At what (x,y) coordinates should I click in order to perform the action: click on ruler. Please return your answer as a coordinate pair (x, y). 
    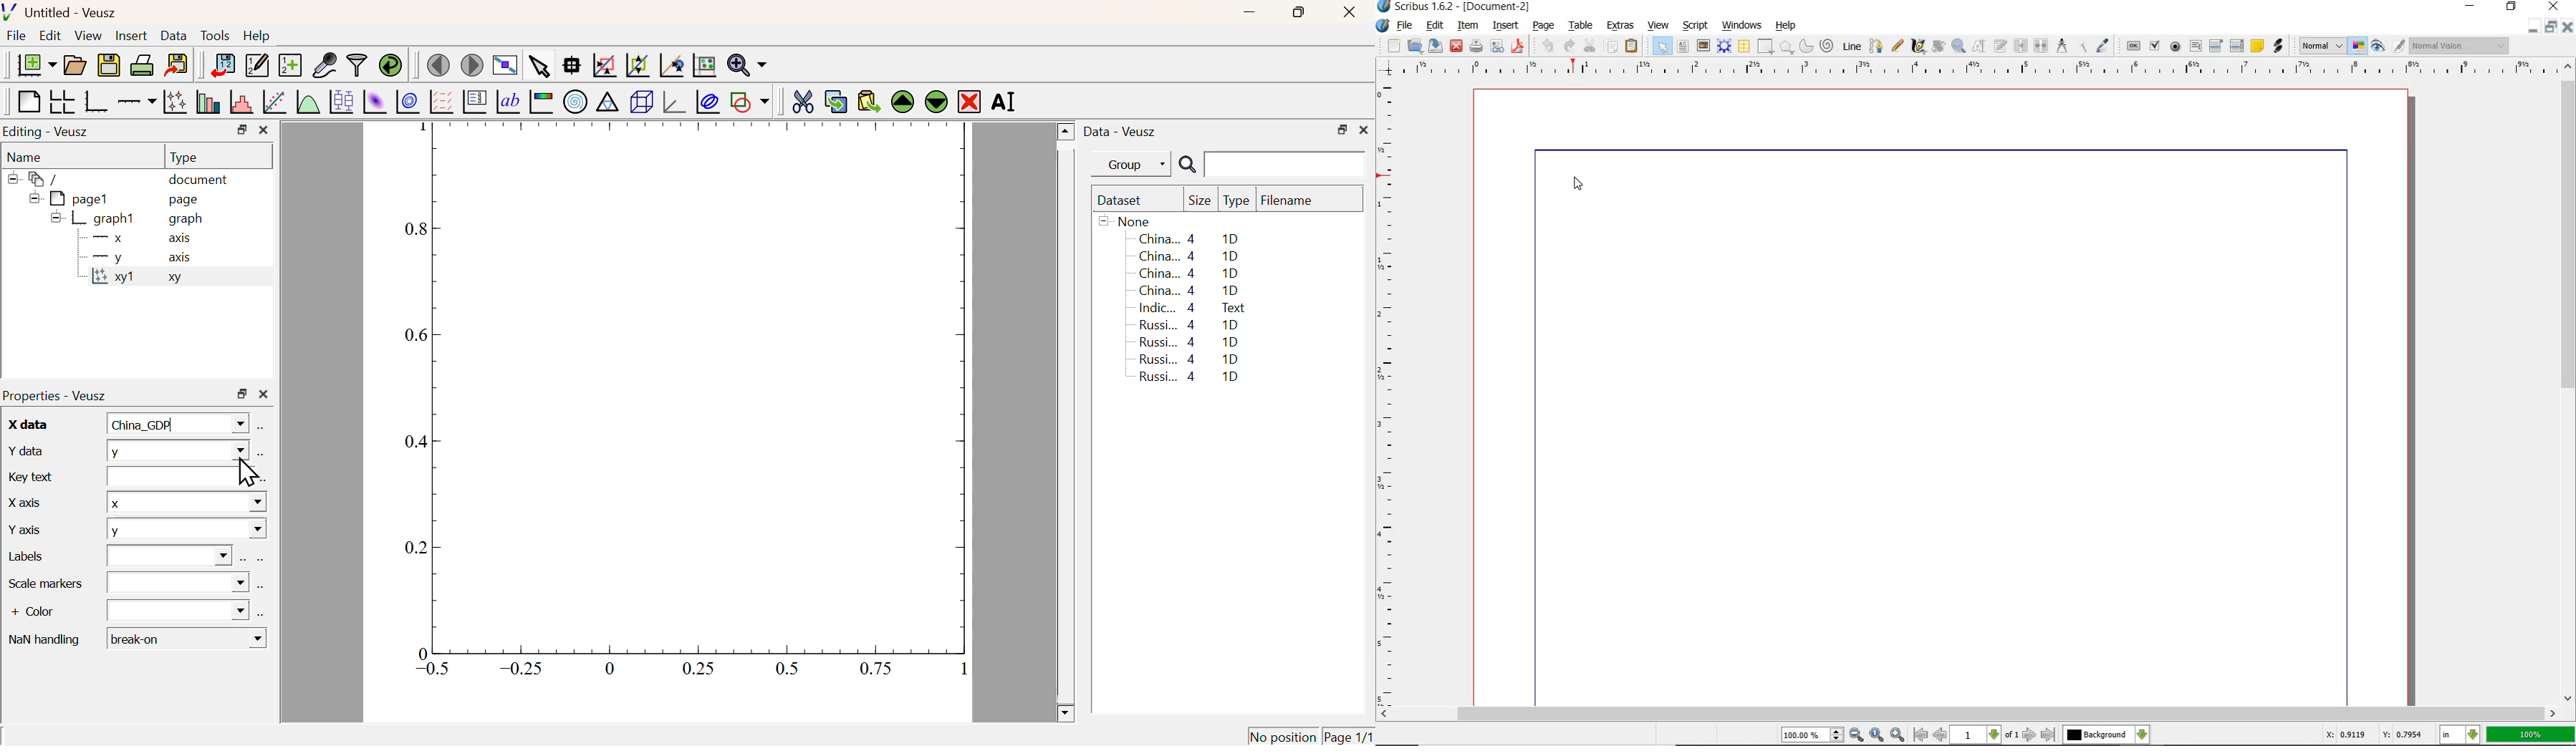
    Looking at the image, I should click on (1388, 394).